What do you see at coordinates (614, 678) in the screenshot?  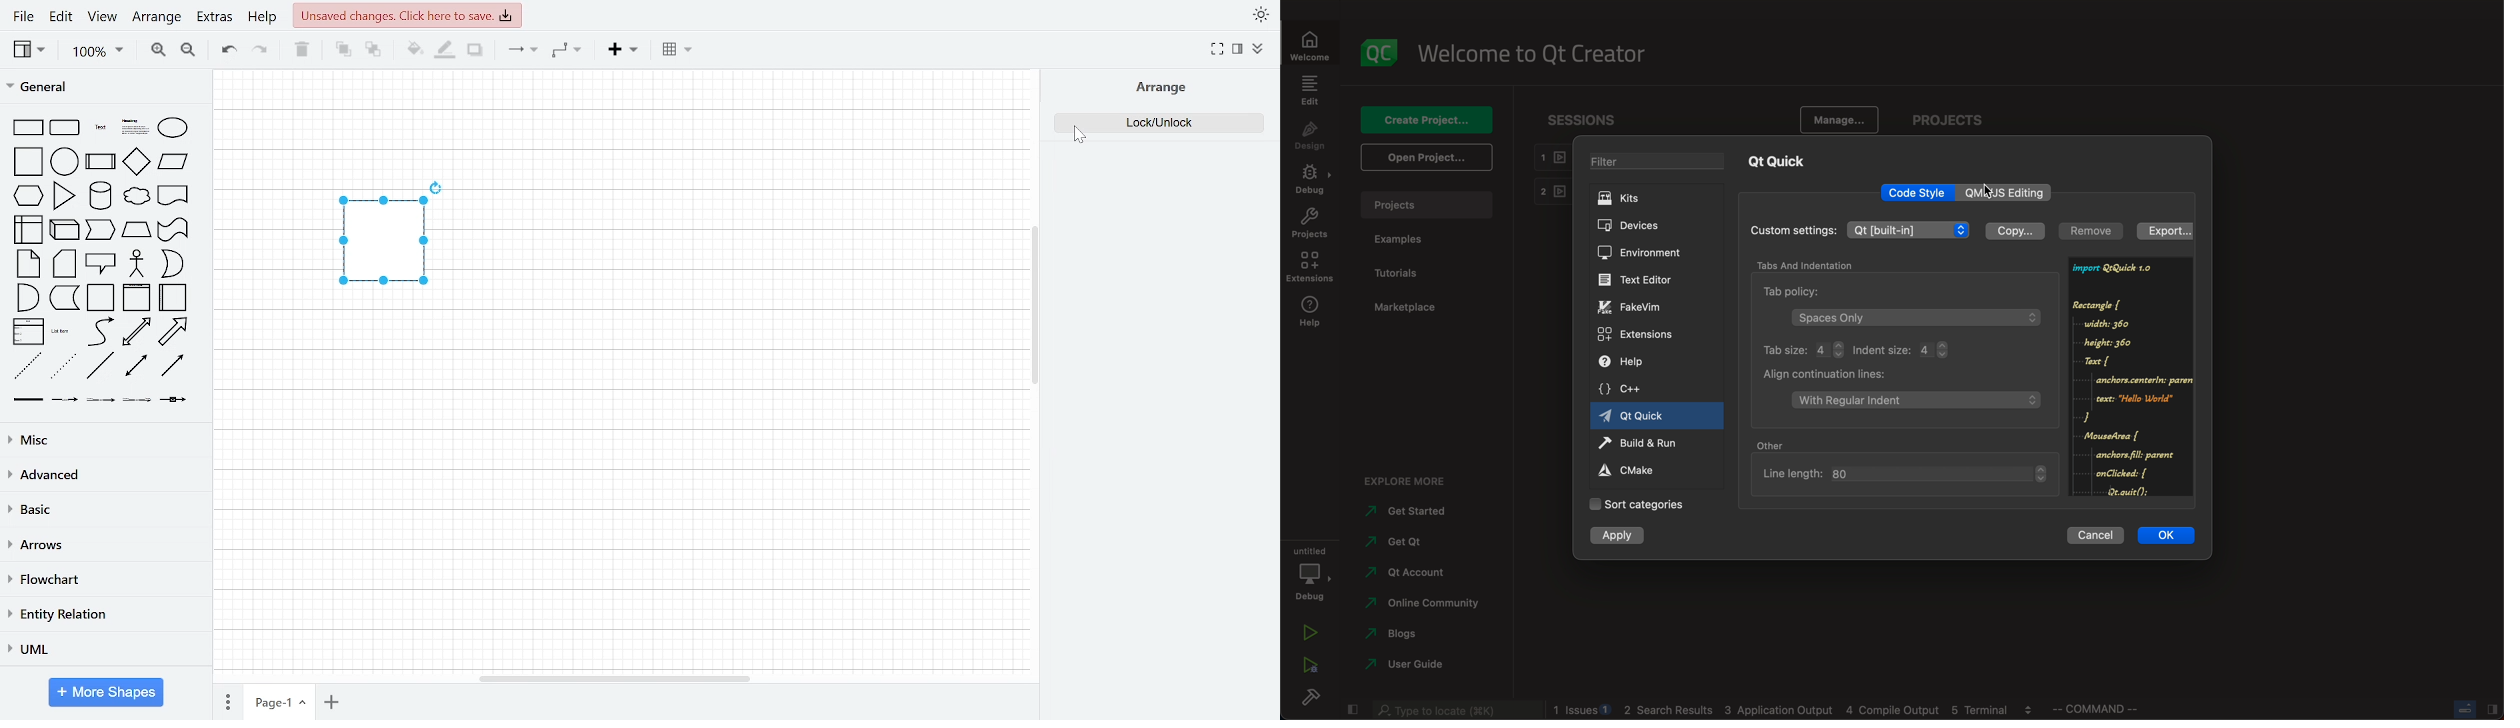 I see `horizontal scrollbar` at bounding box center [614, 678].